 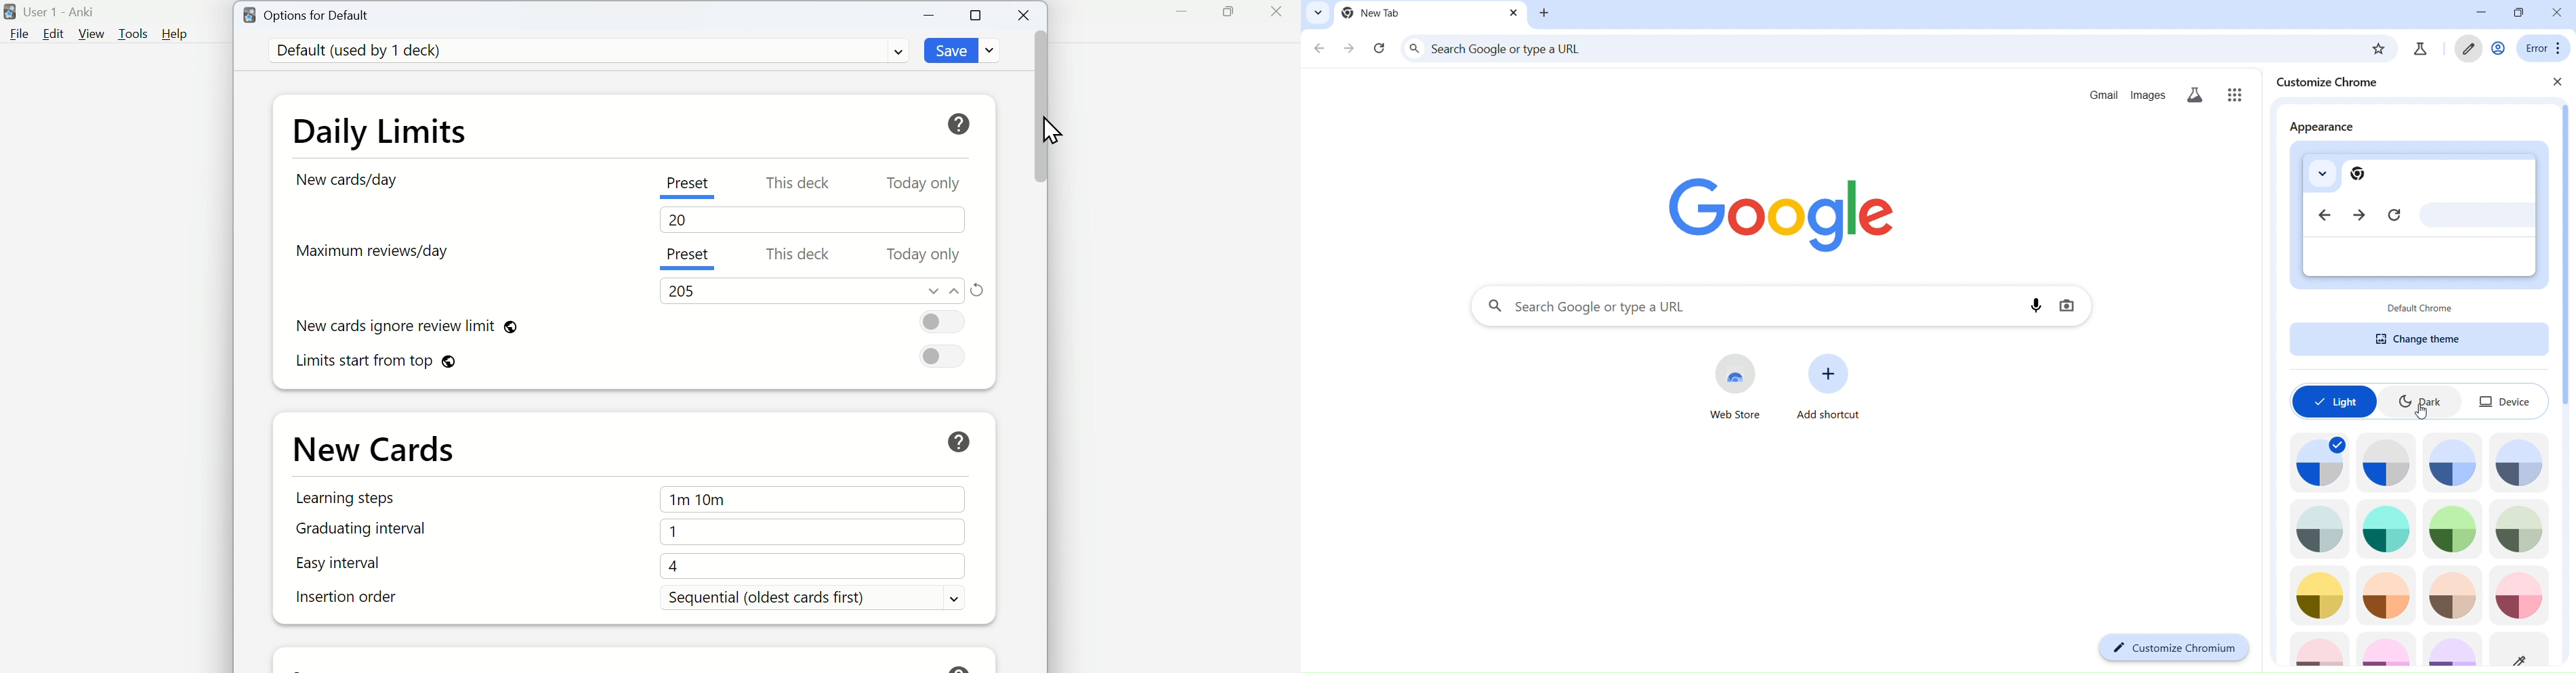 What do you see at coordinates (2237, 94) in the screenshot?
I see `google apps` at bounding box center [2237, 94].